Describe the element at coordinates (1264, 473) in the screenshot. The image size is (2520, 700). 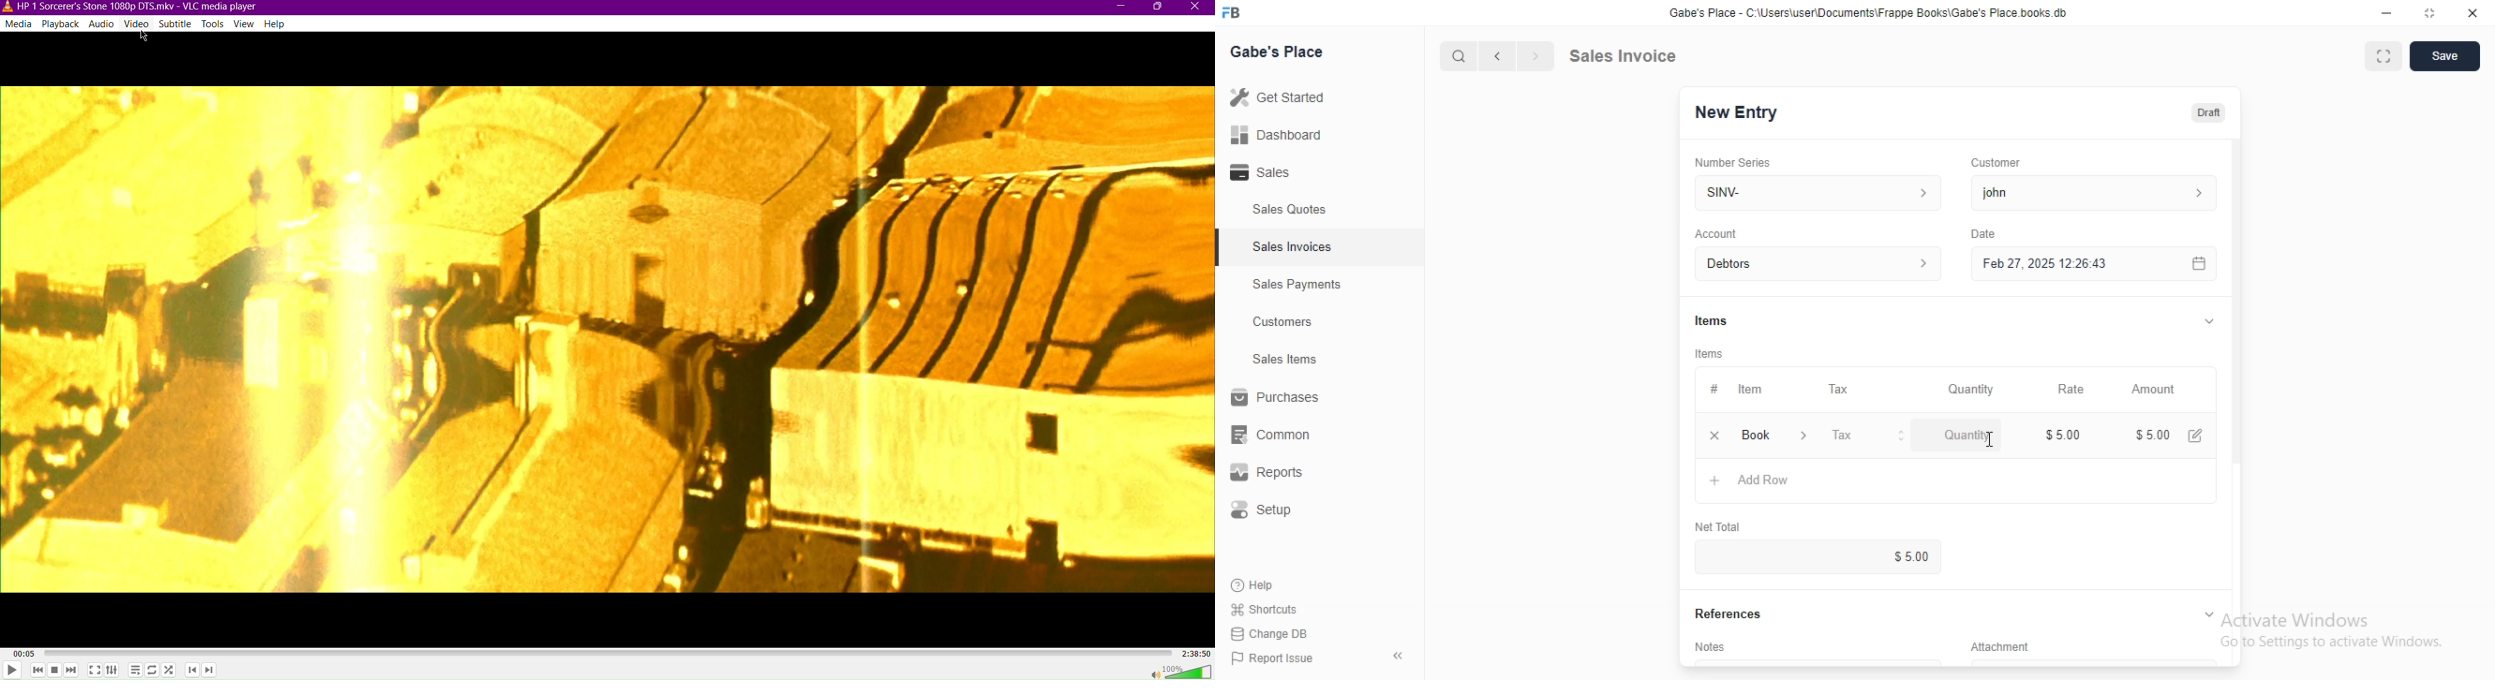
I see `Reports` at that location.